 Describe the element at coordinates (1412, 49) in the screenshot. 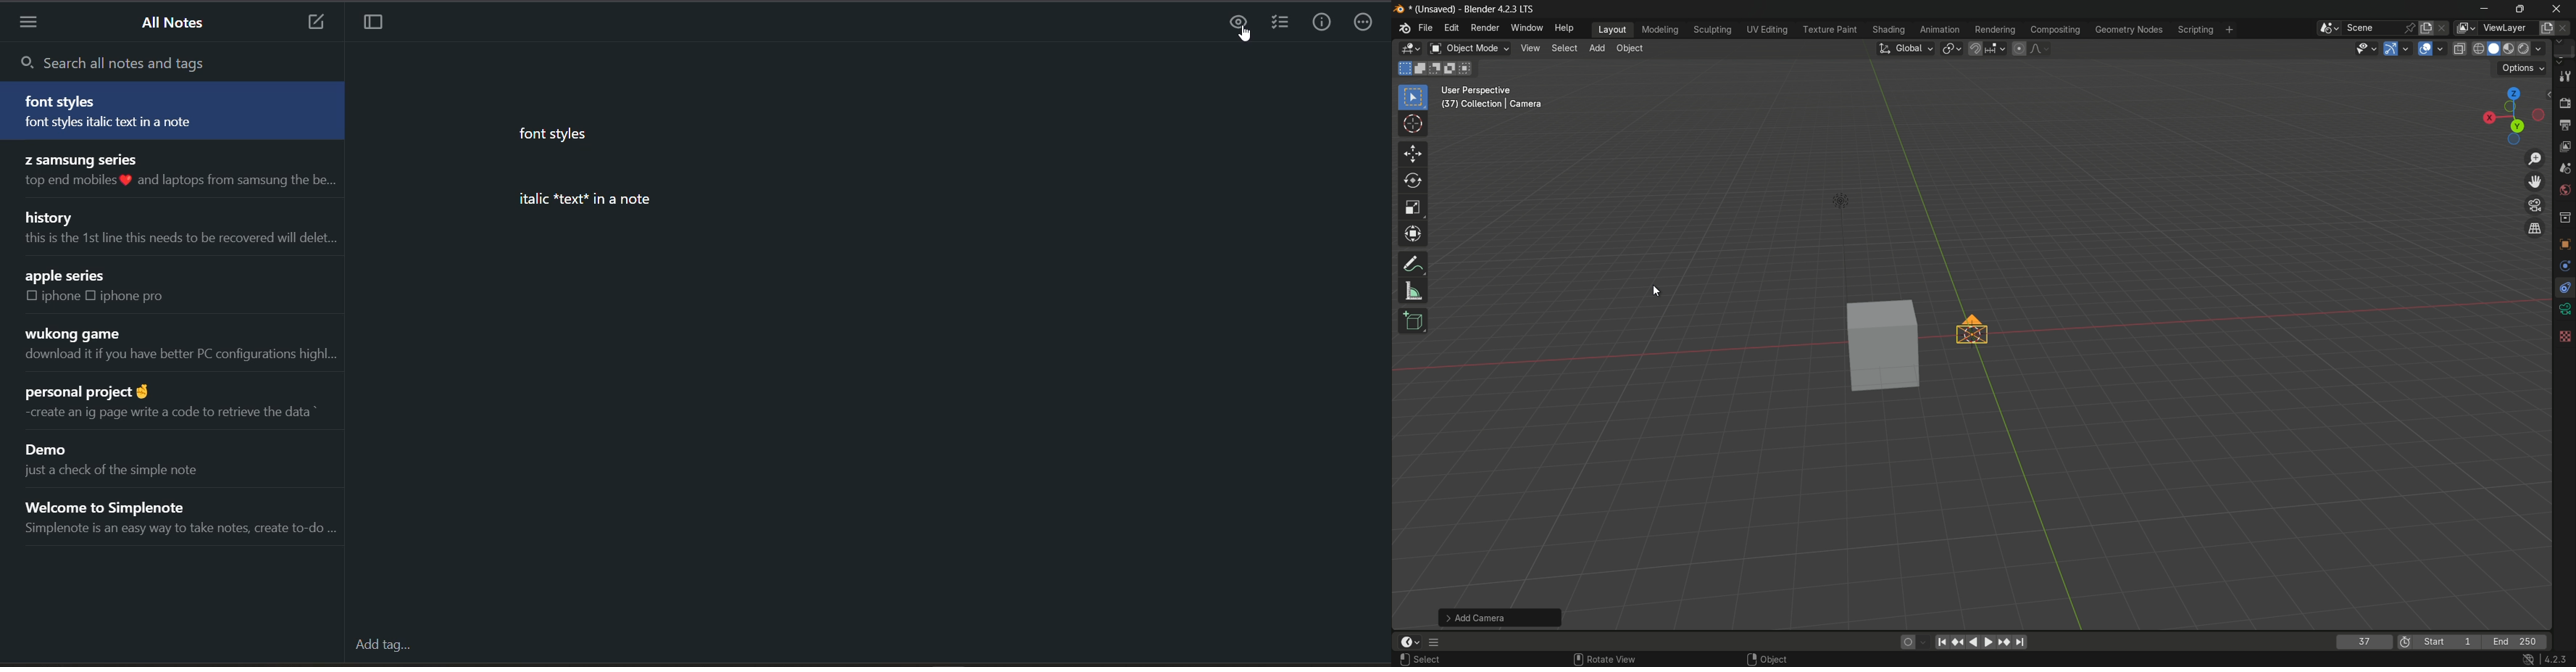

I see `3d viewport` at that location.